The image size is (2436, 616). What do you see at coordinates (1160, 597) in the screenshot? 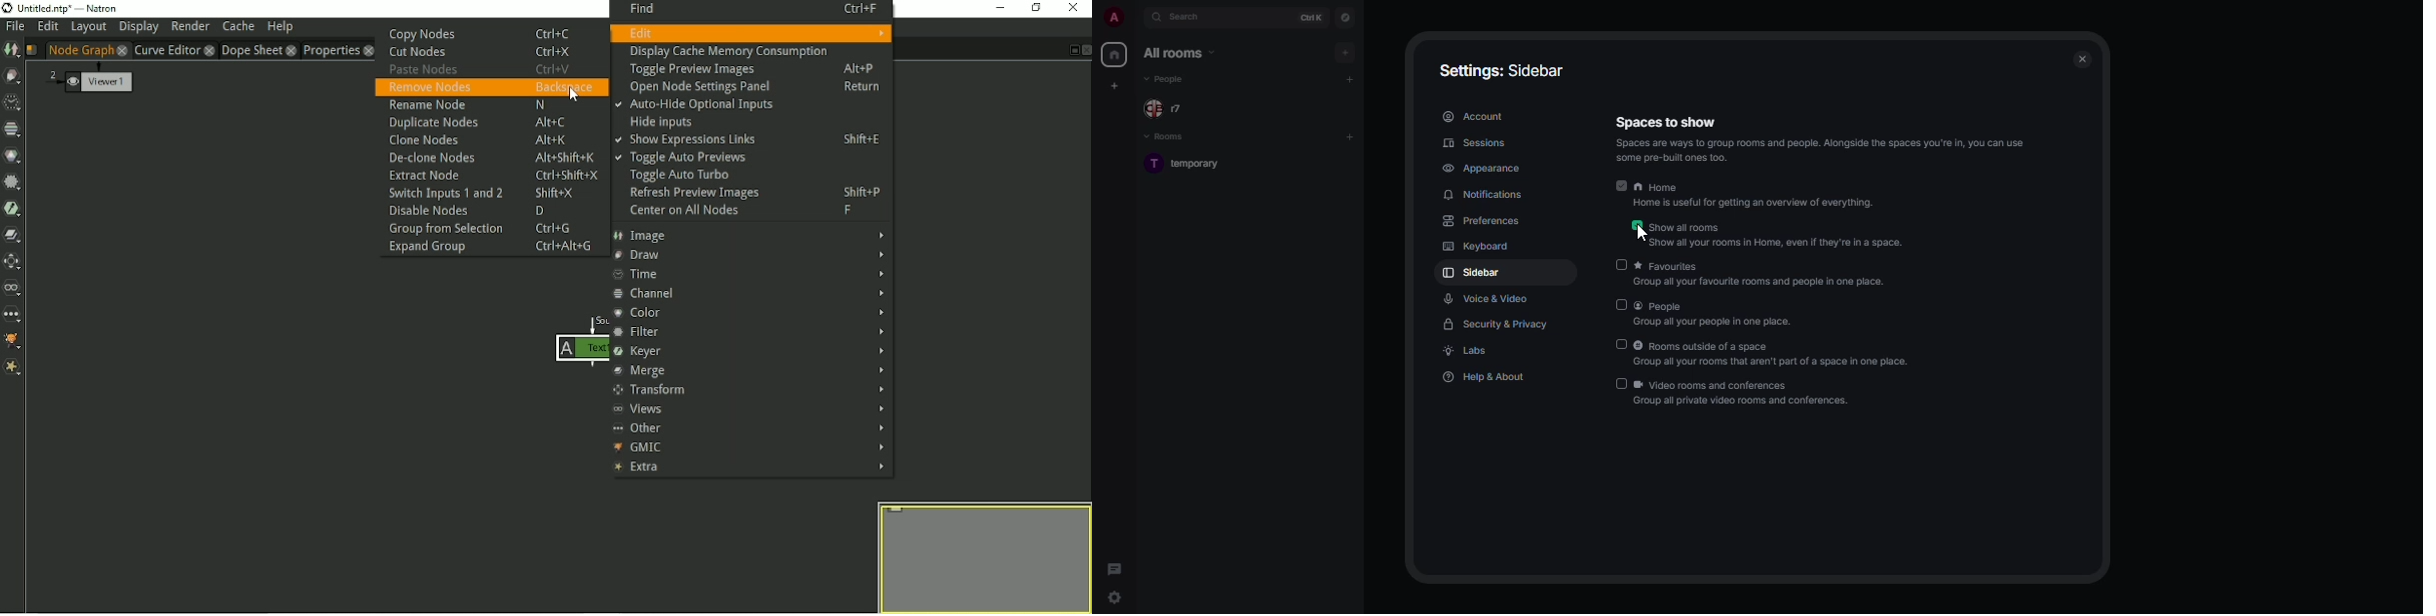
I see `quick settings` at bounding box center [1160, 597].